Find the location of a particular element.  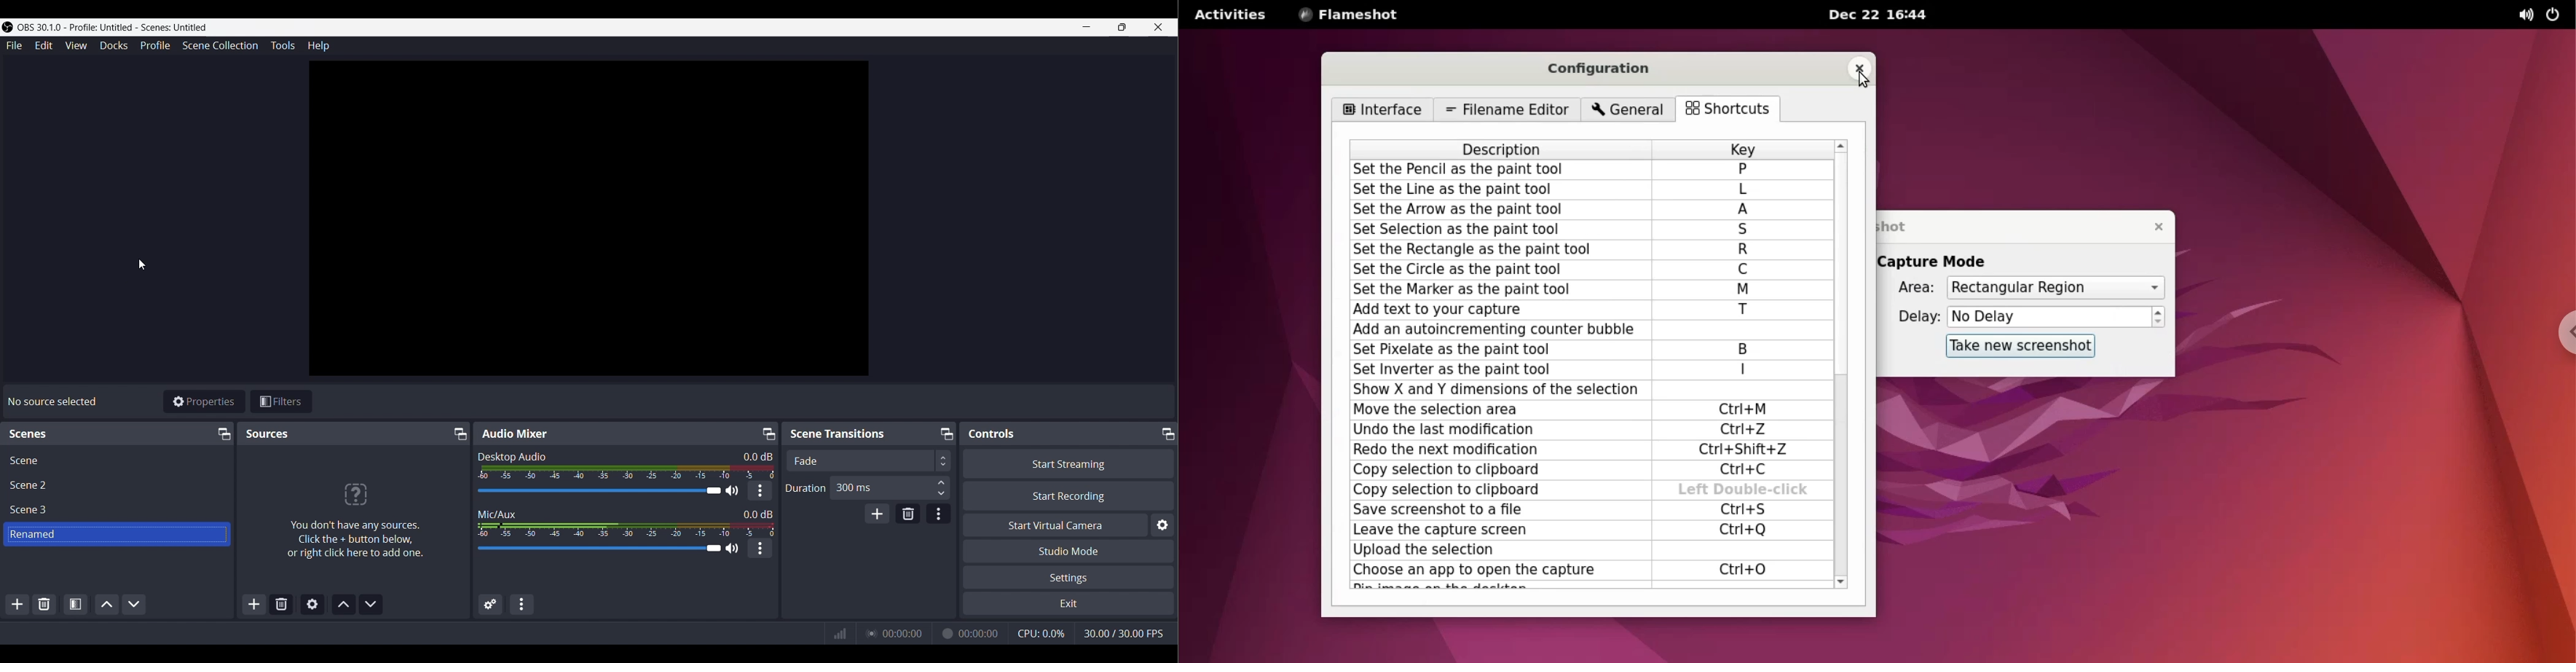

Advanced Audio Properties is located at coordinates (490, 605).